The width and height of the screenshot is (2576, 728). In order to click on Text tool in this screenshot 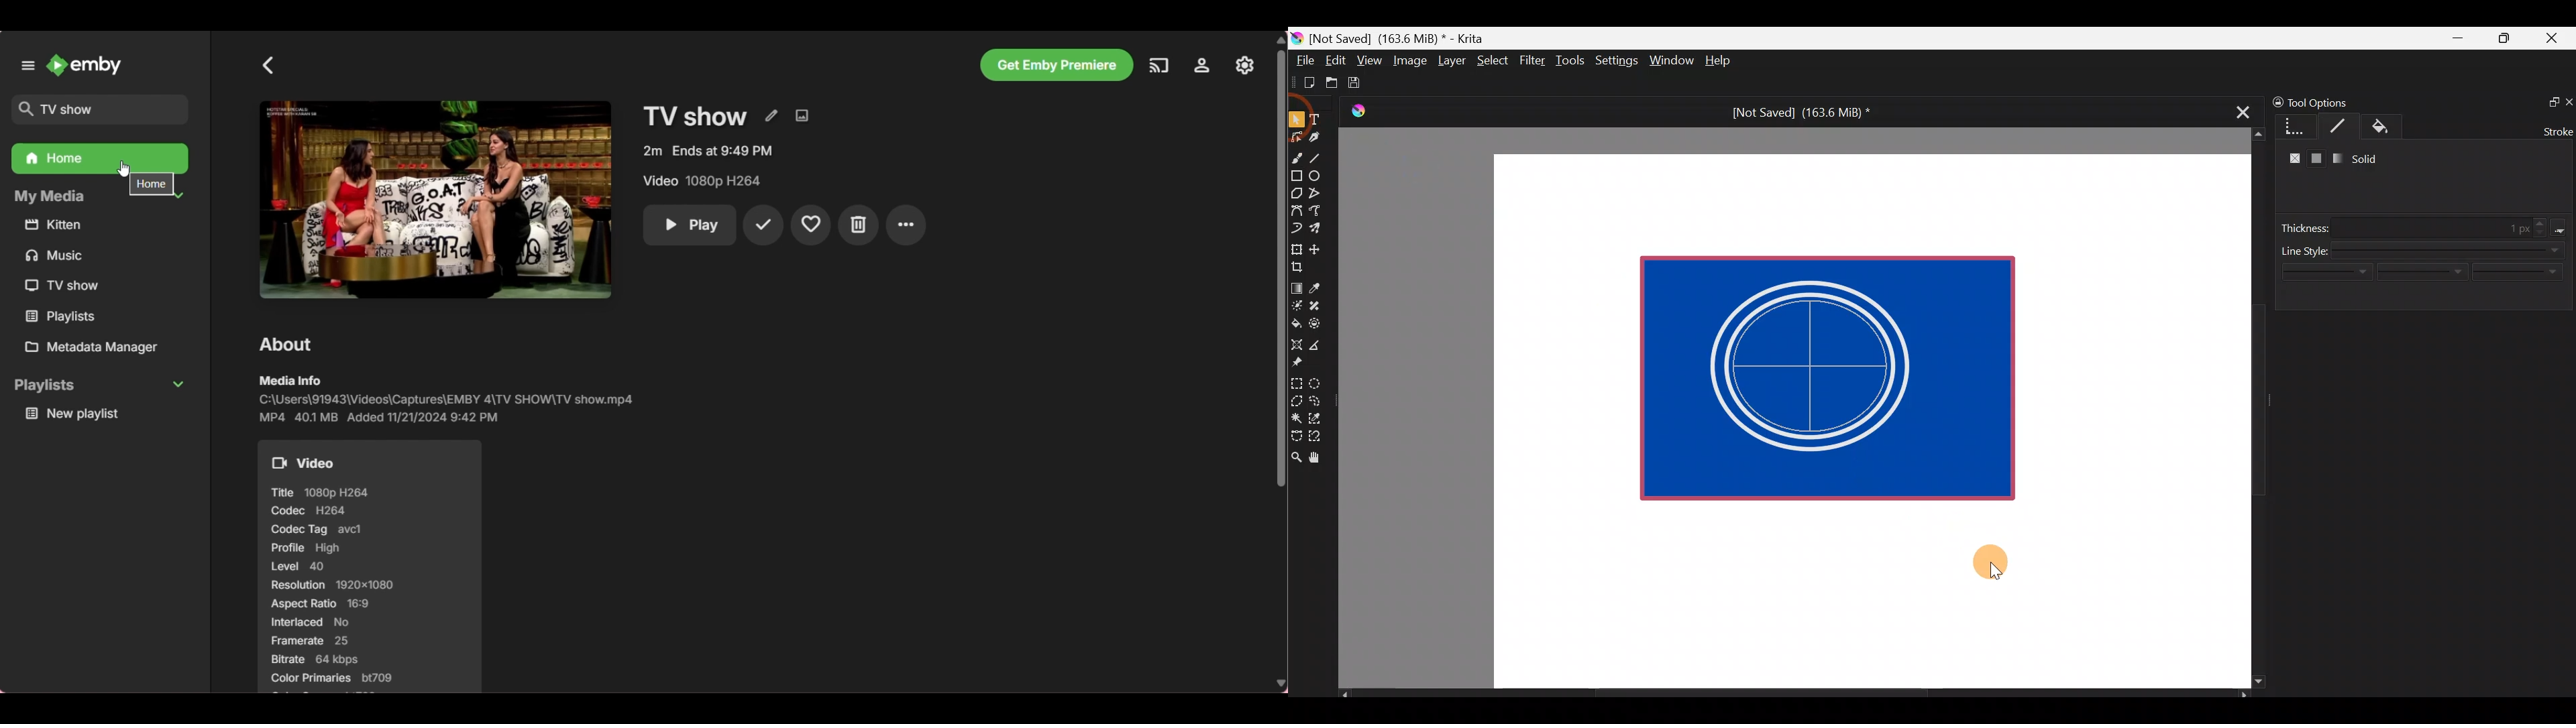, I will do `click(1322, 119)`.